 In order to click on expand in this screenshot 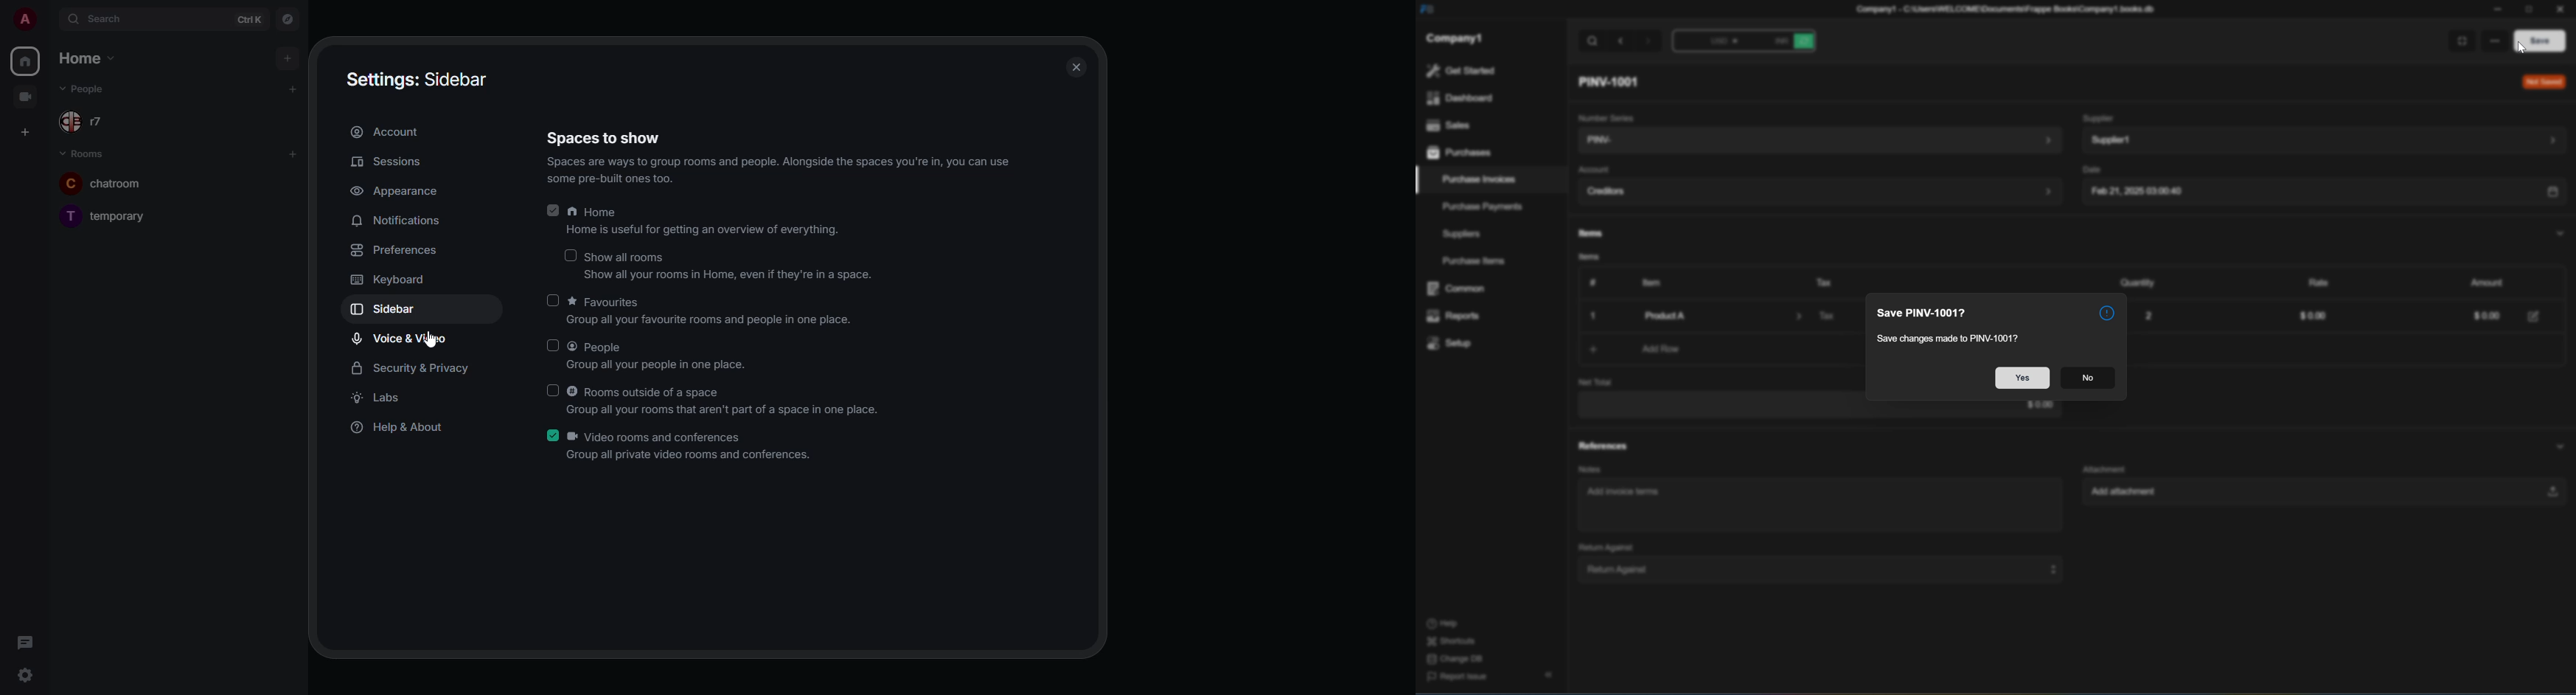, I will do `click(50, 21)`.